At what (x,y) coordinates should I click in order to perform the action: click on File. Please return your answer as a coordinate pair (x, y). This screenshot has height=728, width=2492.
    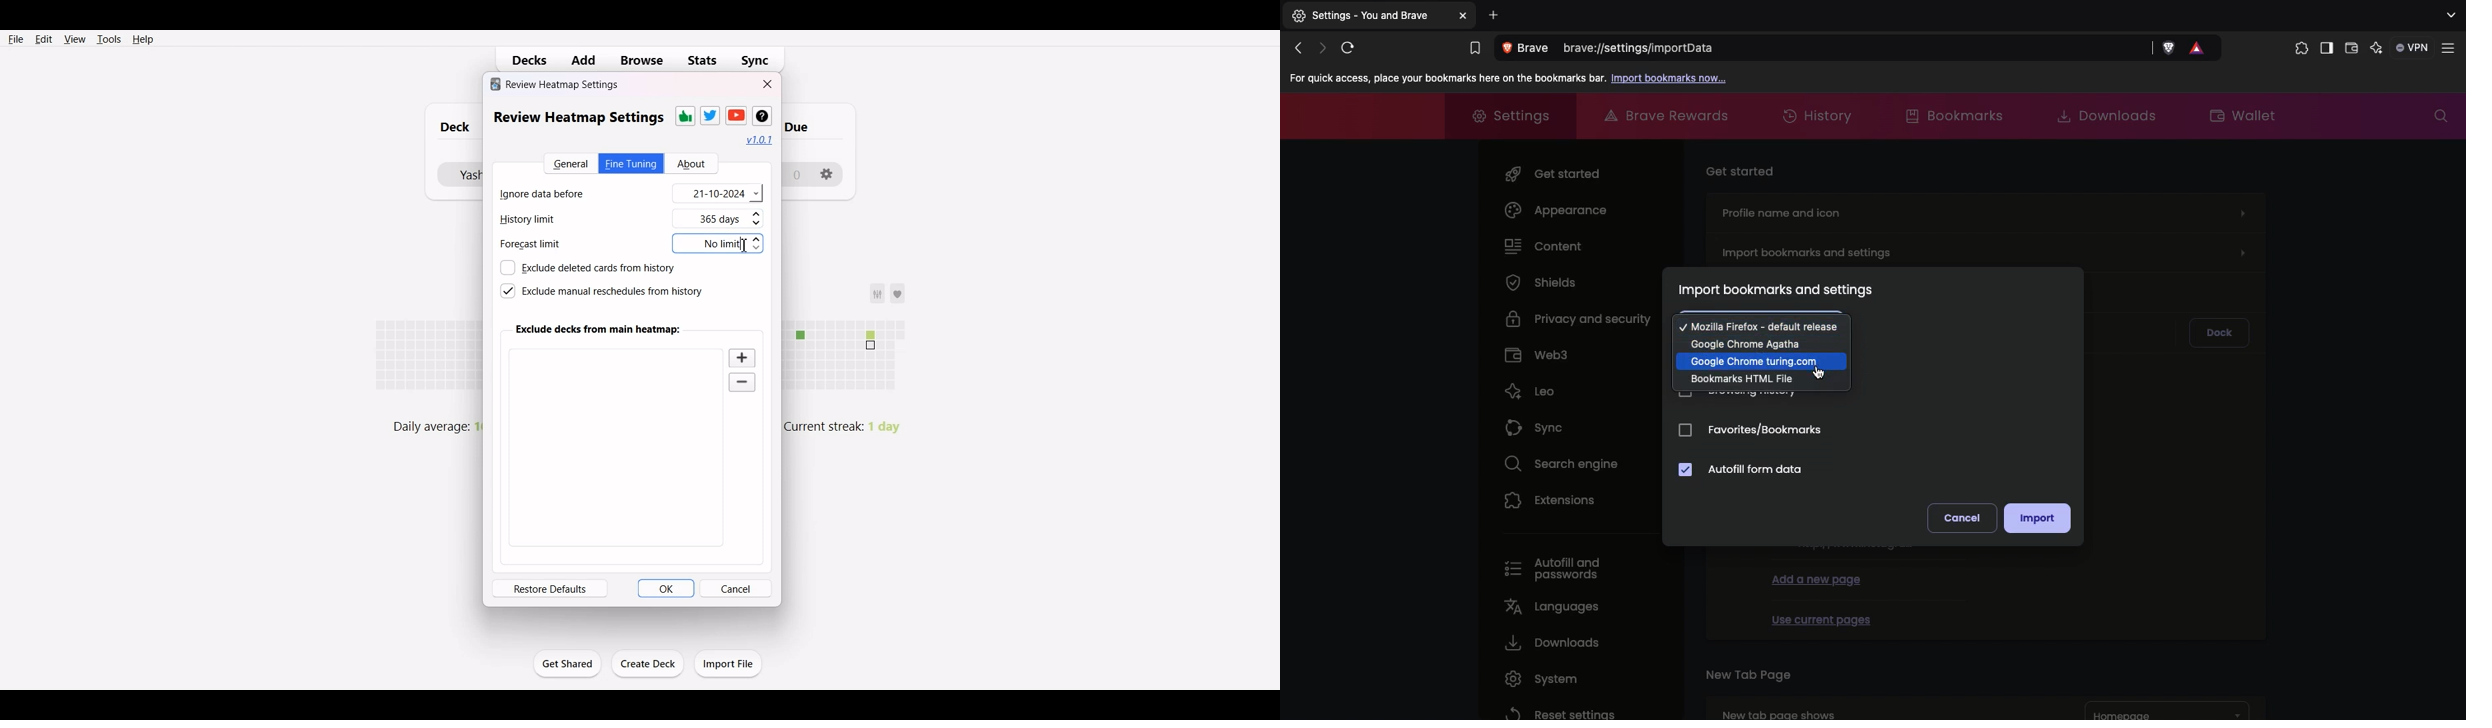
    Looking at the image, I should click on (16, 38).